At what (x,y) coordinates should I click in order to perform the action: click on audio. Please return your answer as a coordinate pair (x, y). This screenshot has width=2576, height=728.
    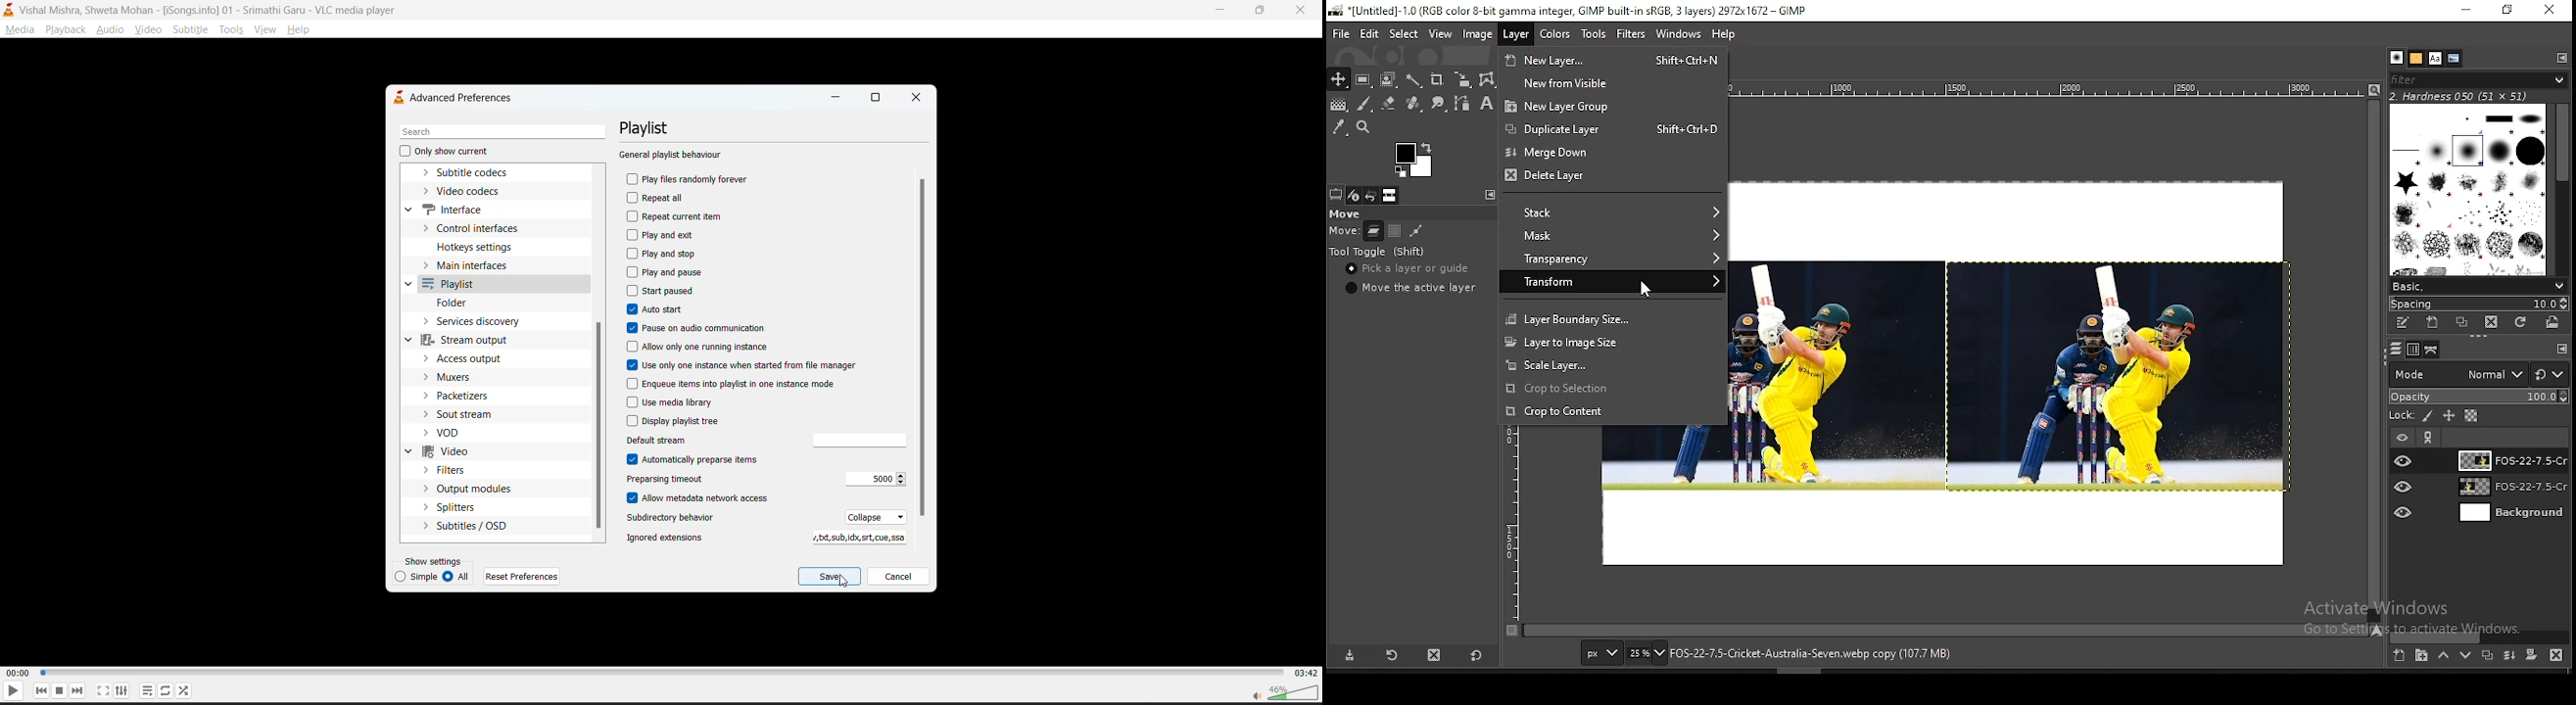
    Looking at the image, I should click on (111, 30).